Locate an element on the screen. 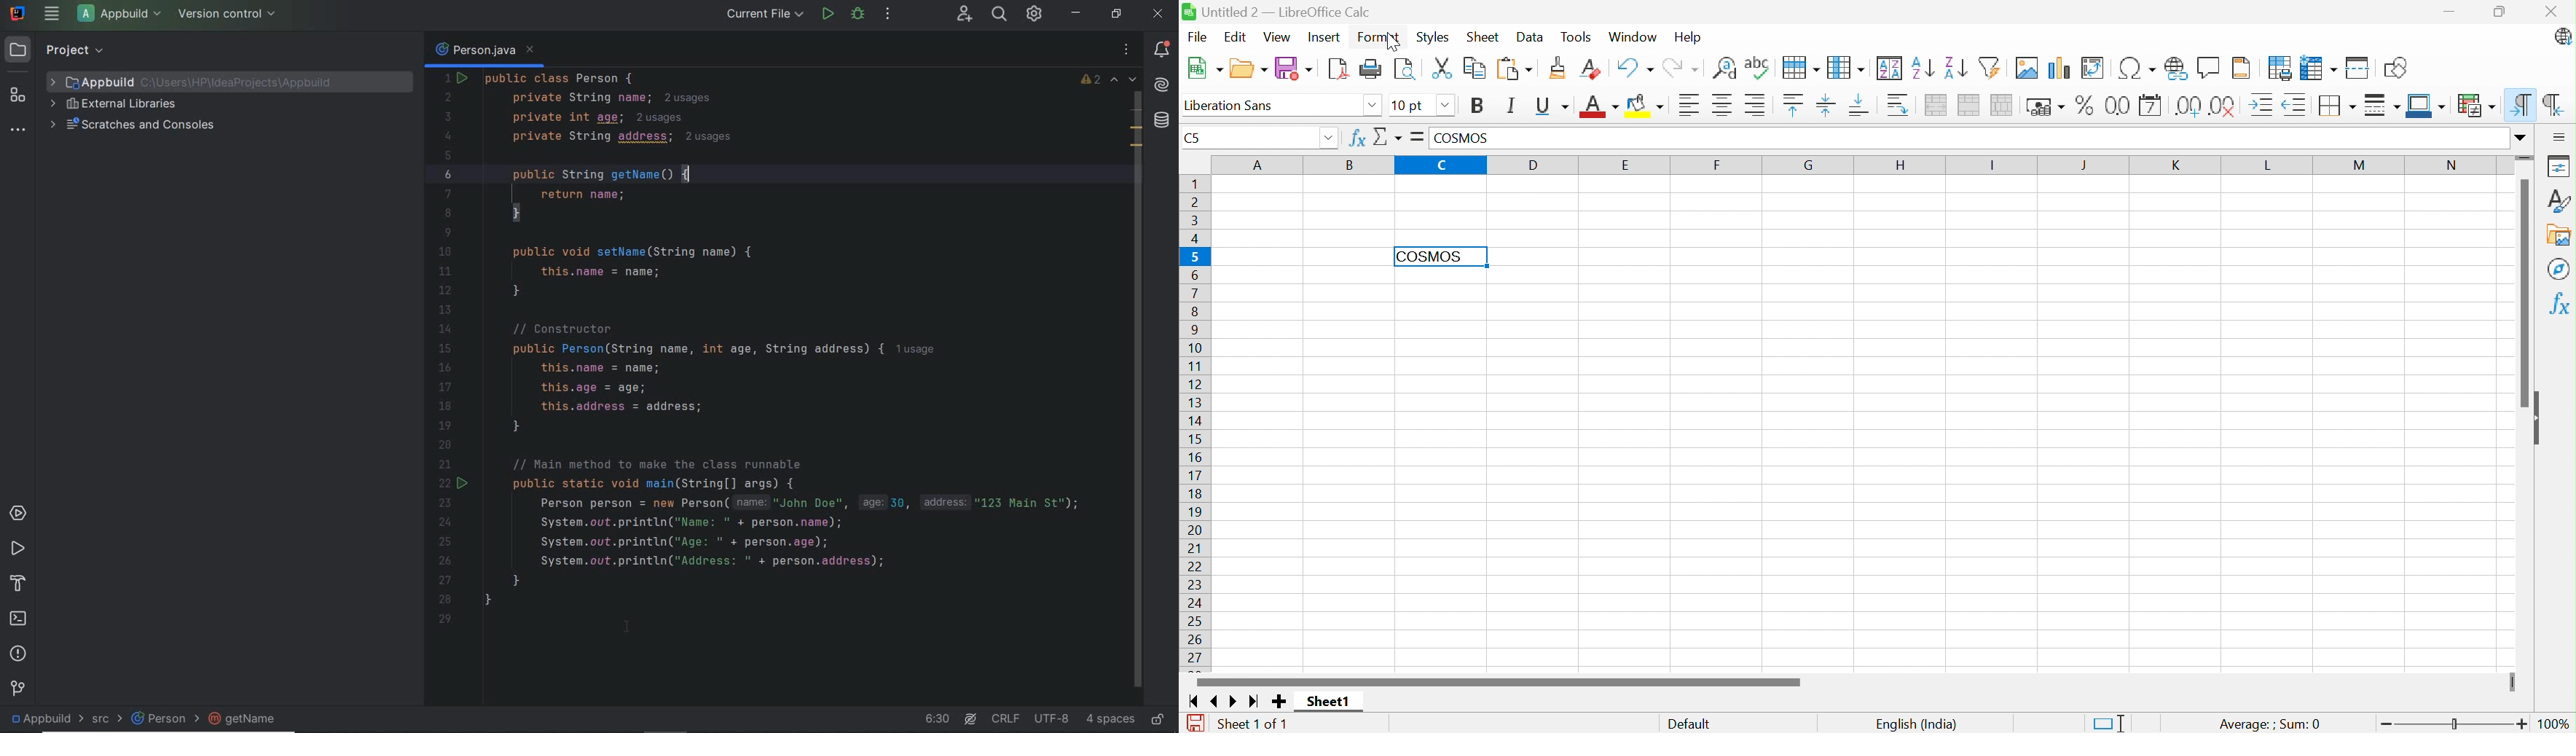 This screenshot has width=2576, height=756. Add Decimal Place is located at coordinates (2190, 106).